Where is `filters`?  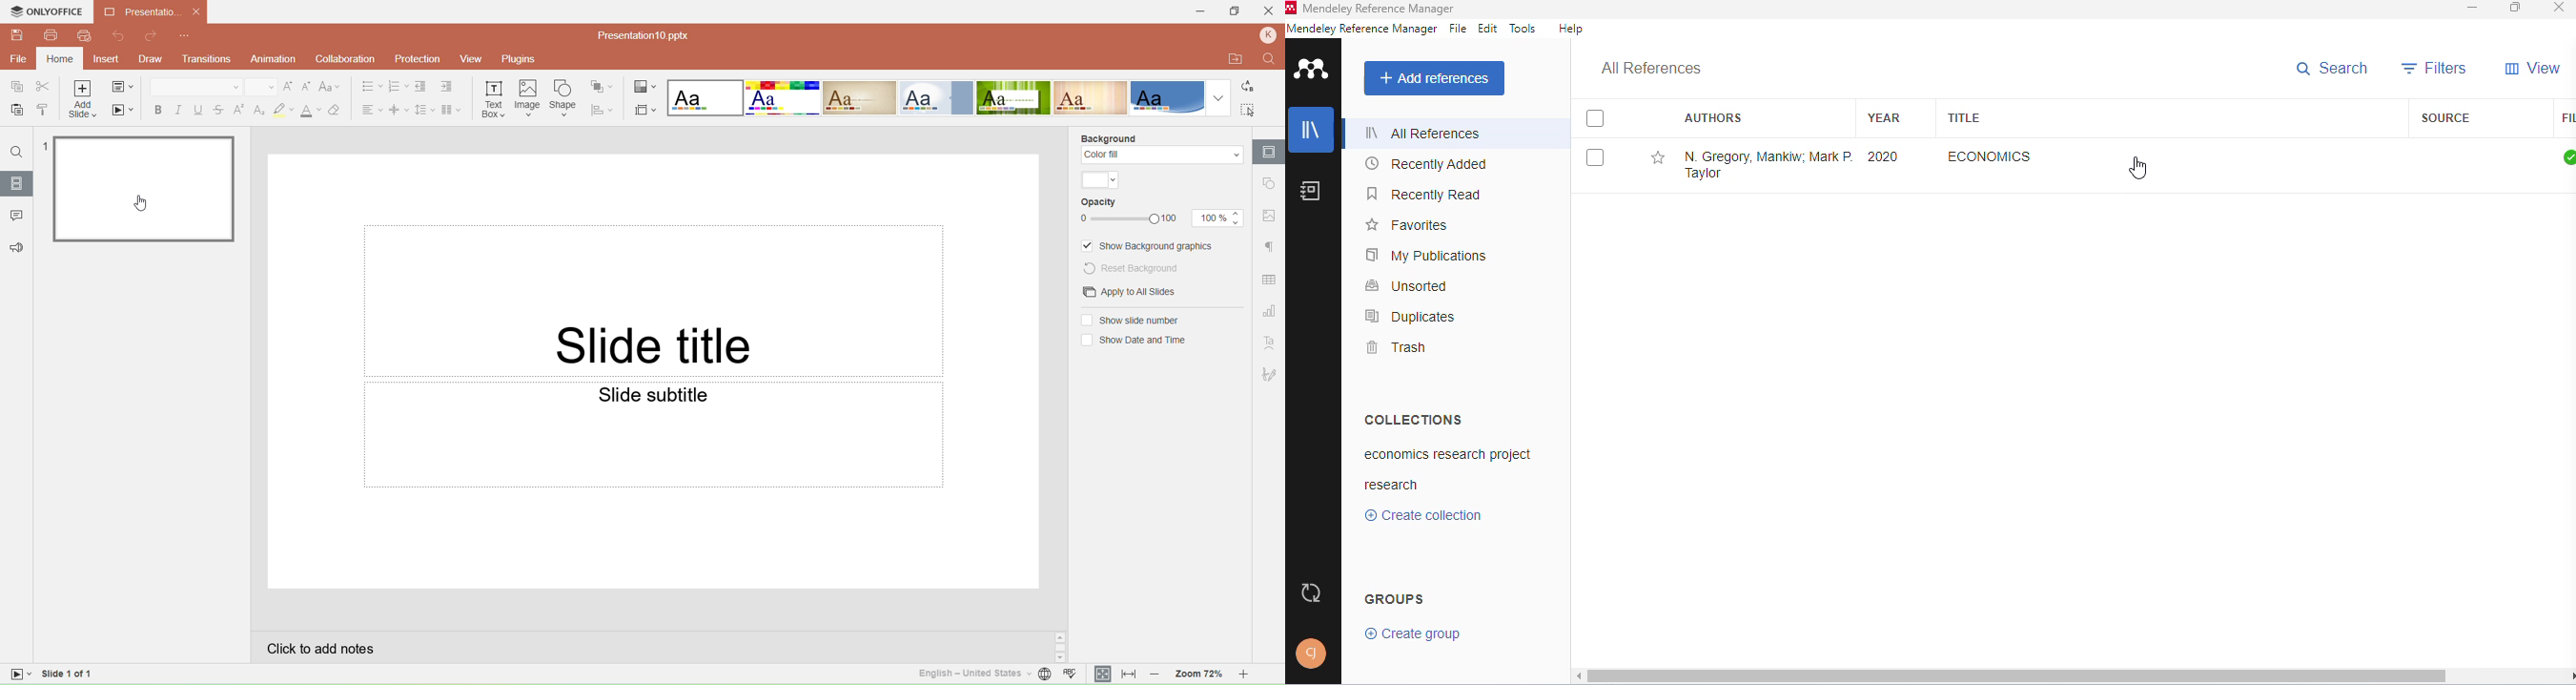 filters is located at coordinates (2434, 69).